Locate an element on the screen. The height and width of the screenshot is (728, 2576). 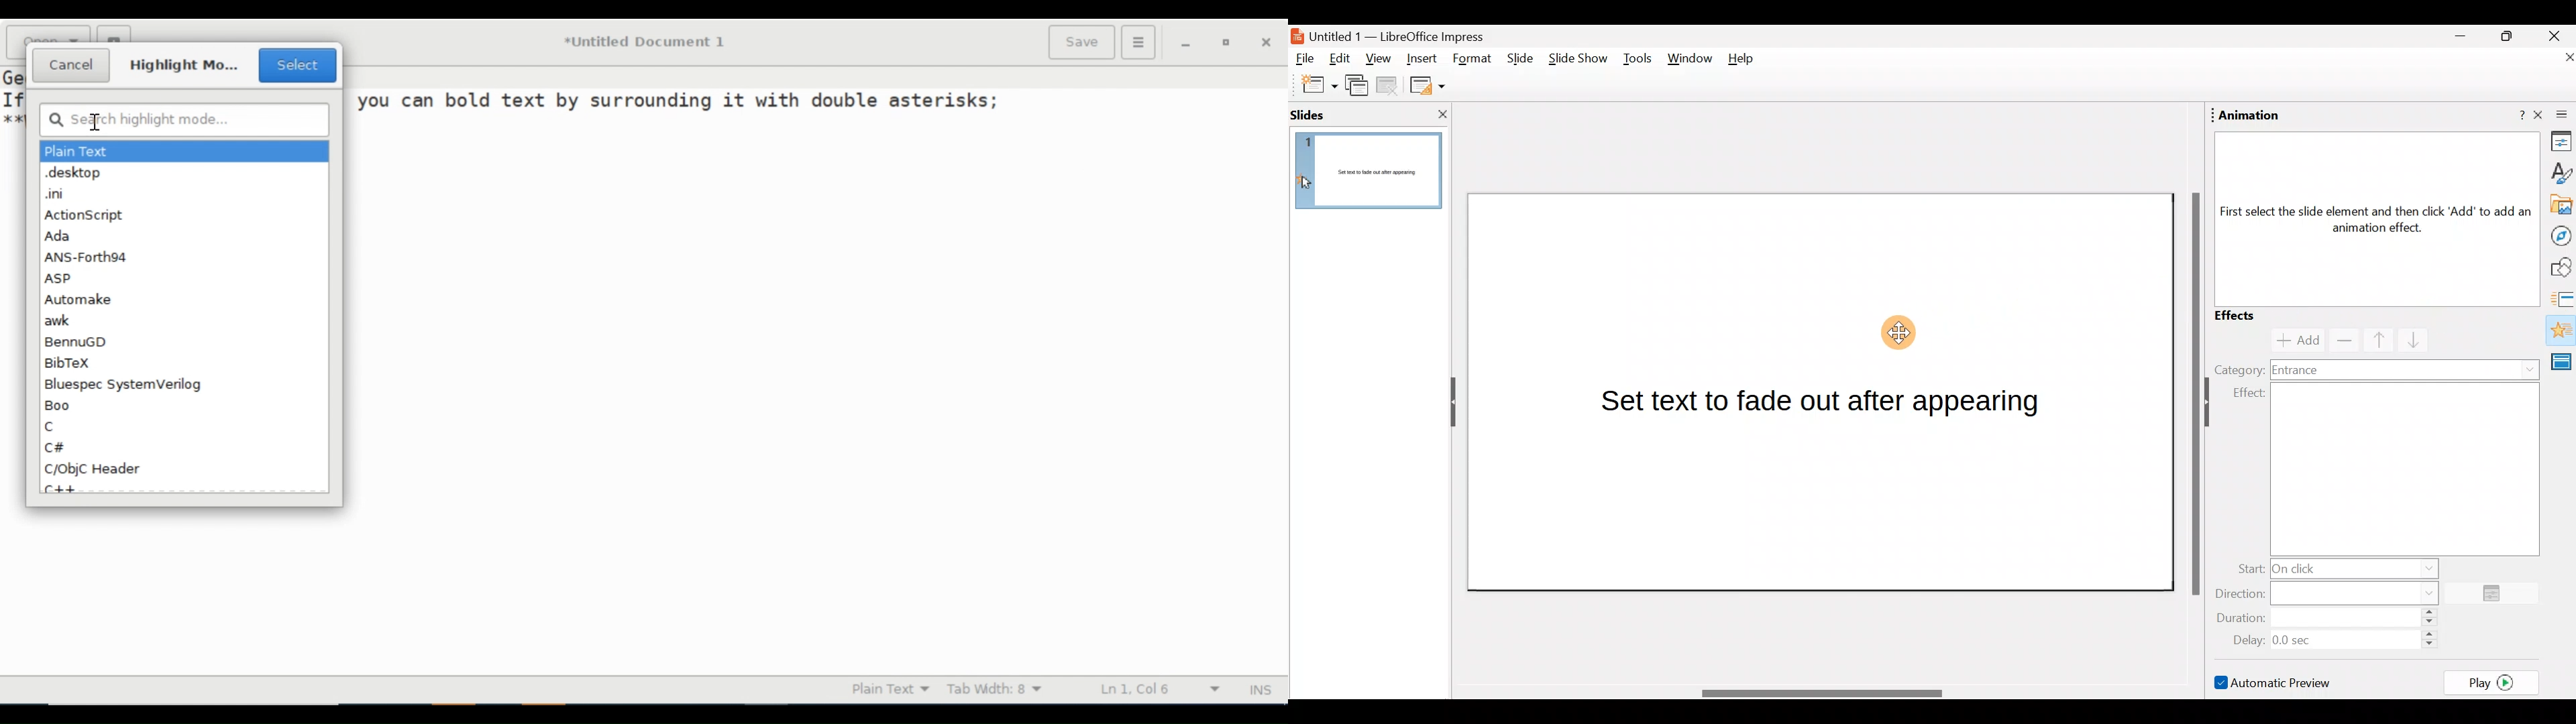
Animation is located at coordinates (2250, 115).